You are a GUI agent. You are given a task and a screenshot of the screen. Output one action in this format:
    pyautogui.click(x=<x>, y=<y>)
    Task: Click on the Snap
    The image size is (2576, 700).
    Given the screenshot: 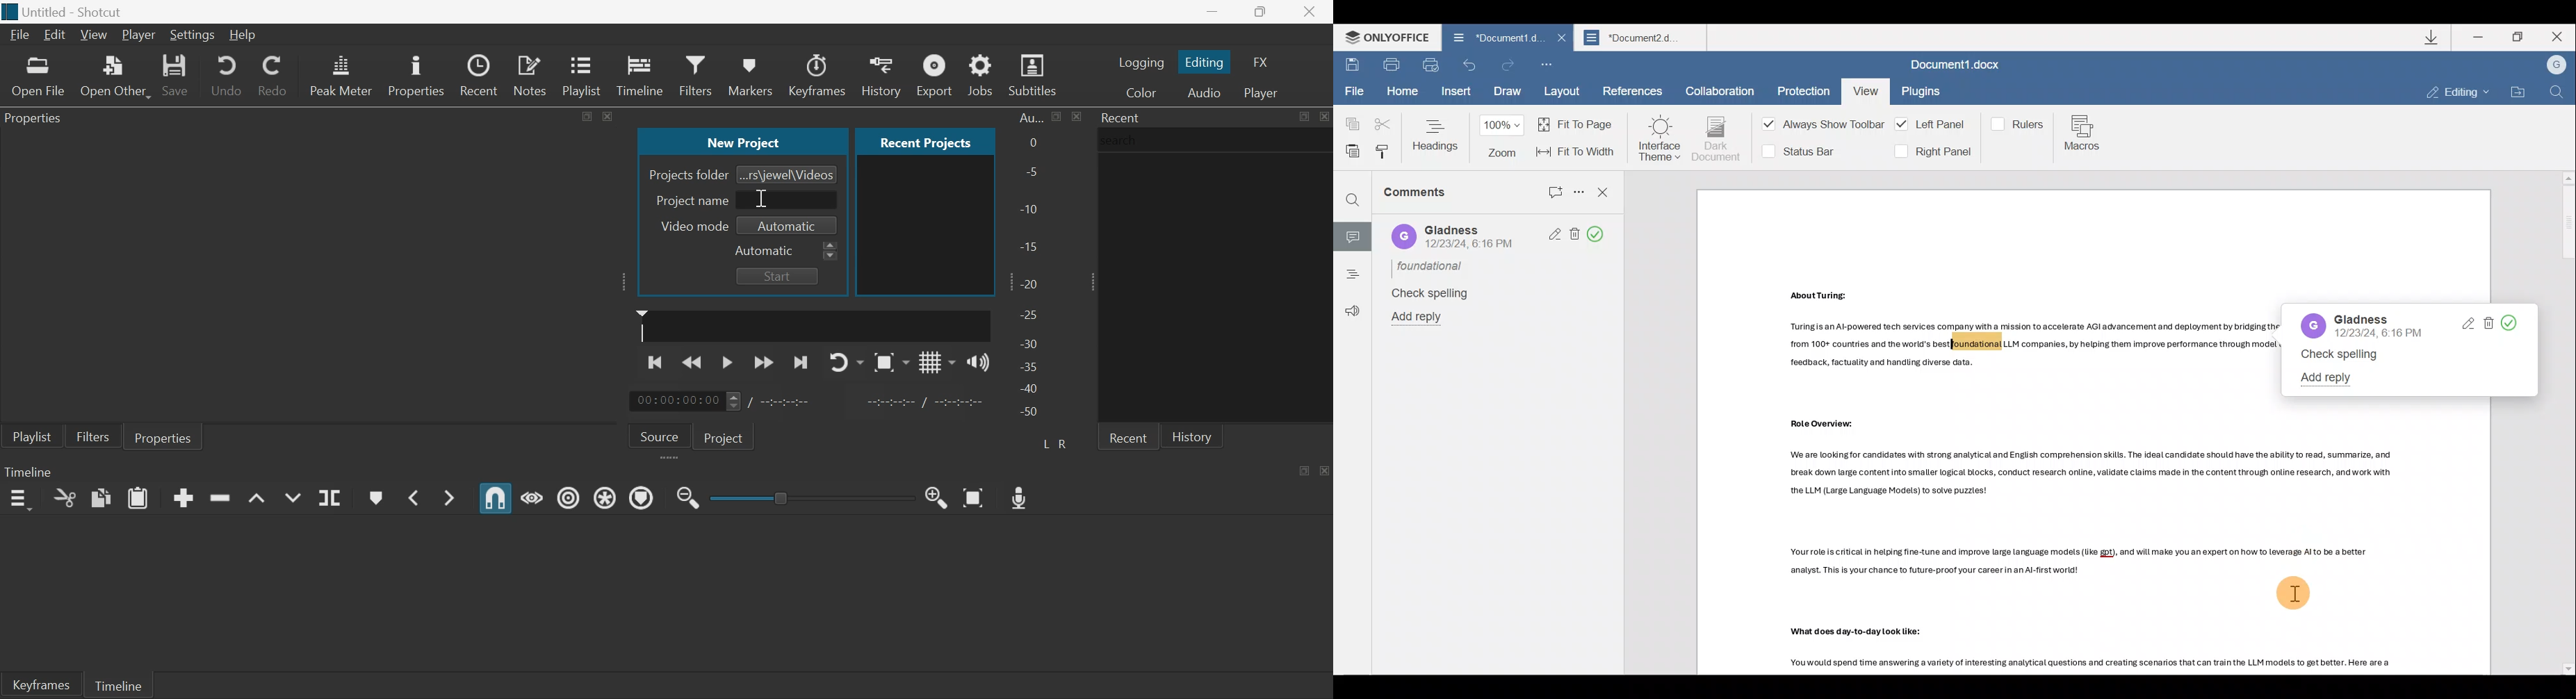 What is the action you would take?
    pyautogui.click(x=496, y=498)
    